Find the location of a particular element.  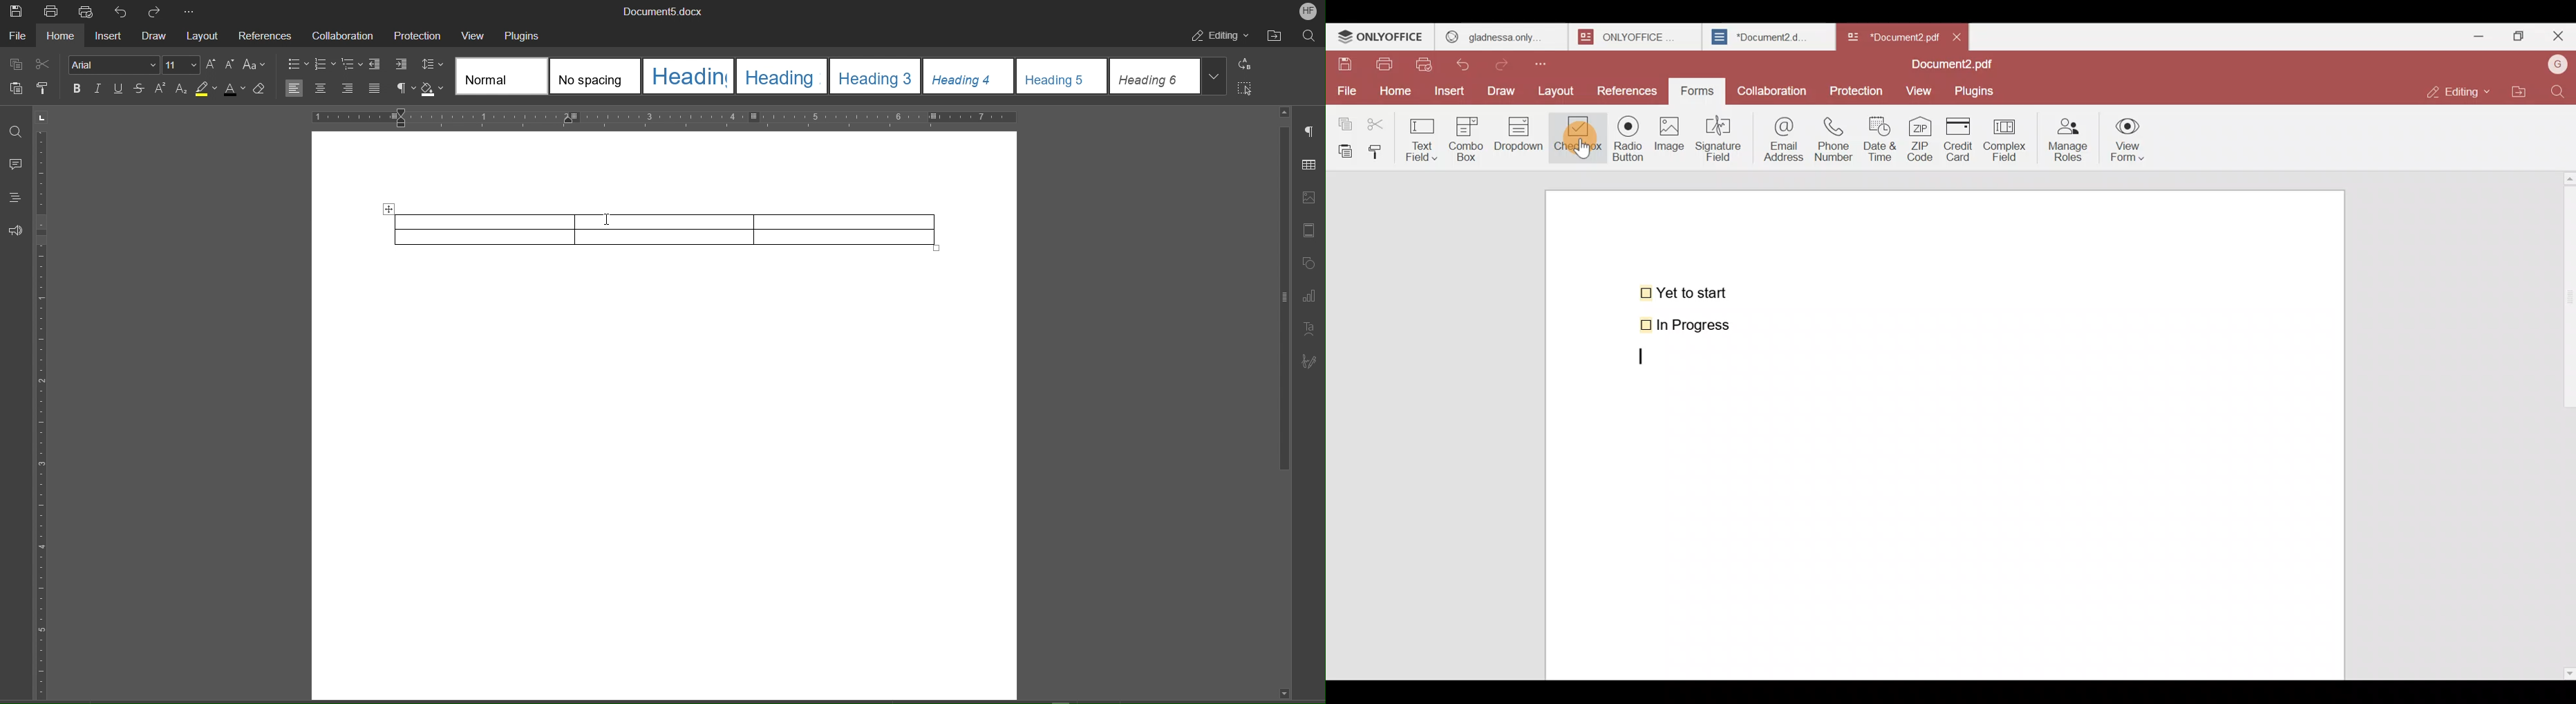

Date & time is located at coordinates (1883, 139).